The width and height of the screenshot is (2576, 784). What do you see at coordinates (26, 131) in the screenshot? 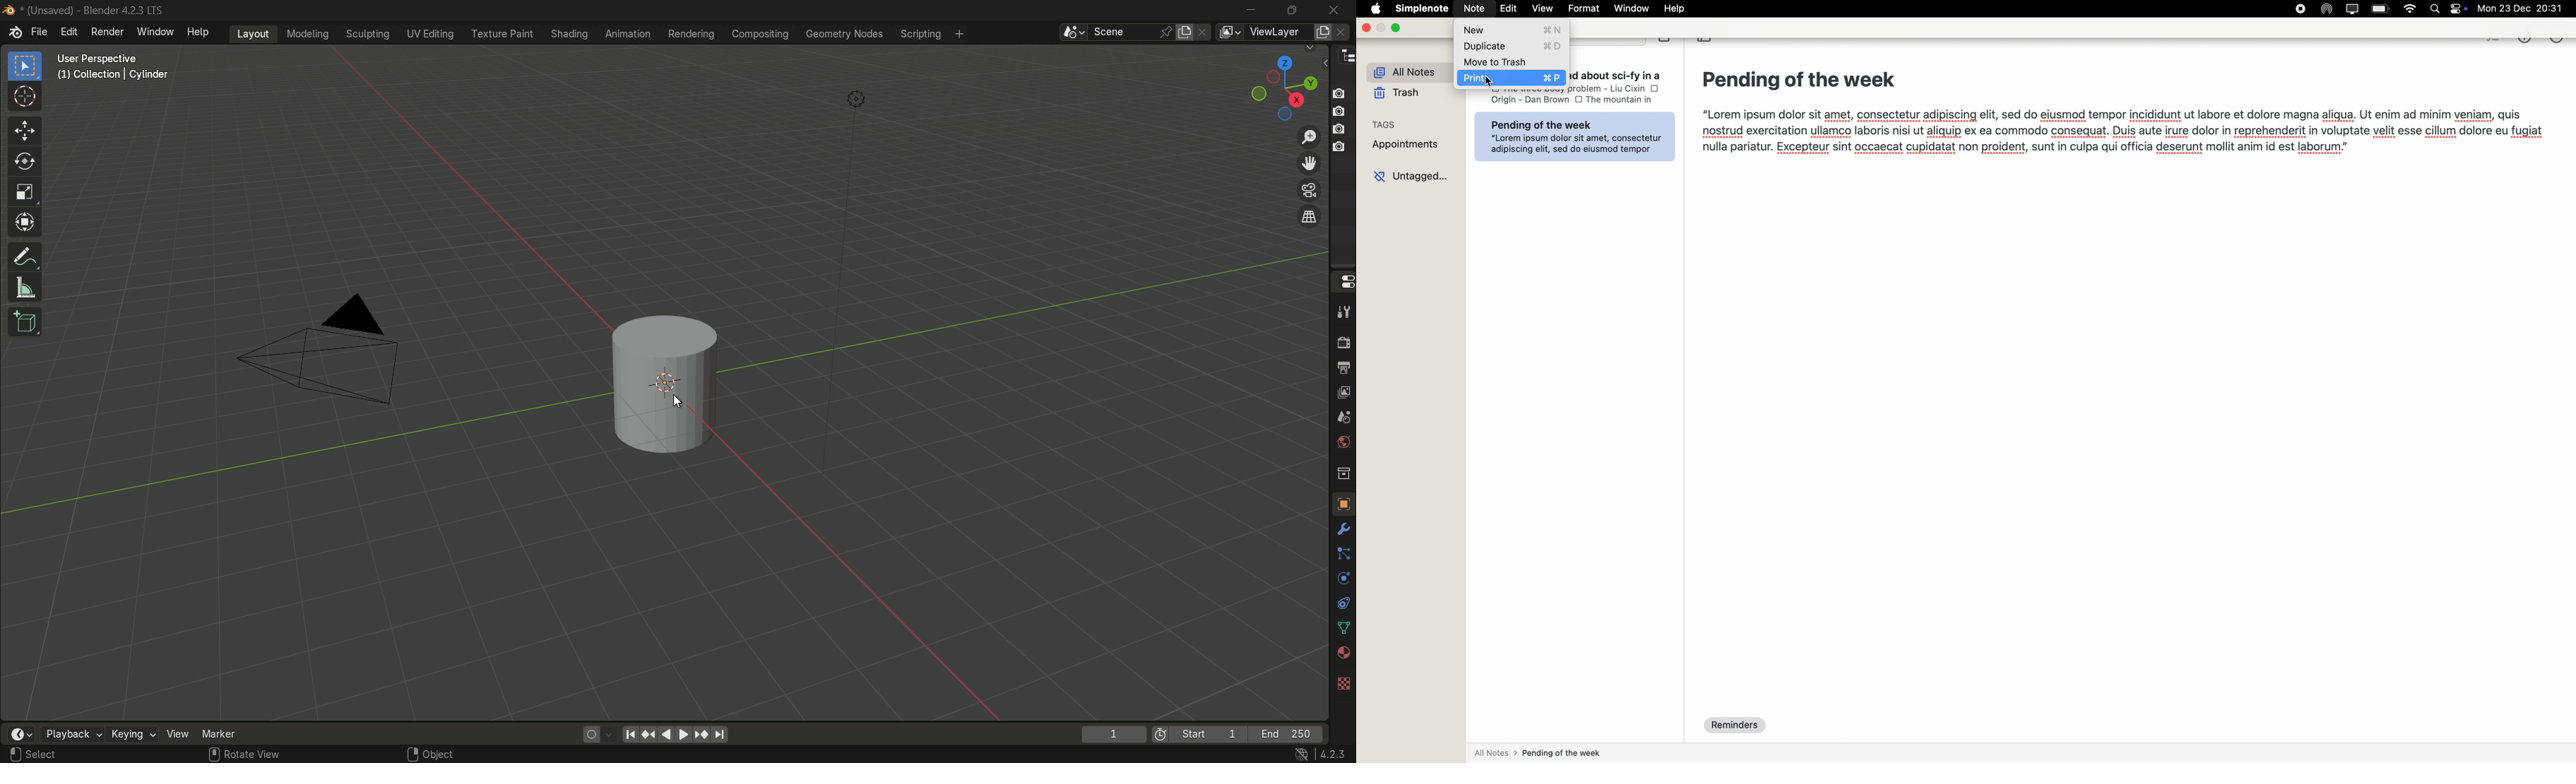
I see `move` at bounding box center [26, 131].